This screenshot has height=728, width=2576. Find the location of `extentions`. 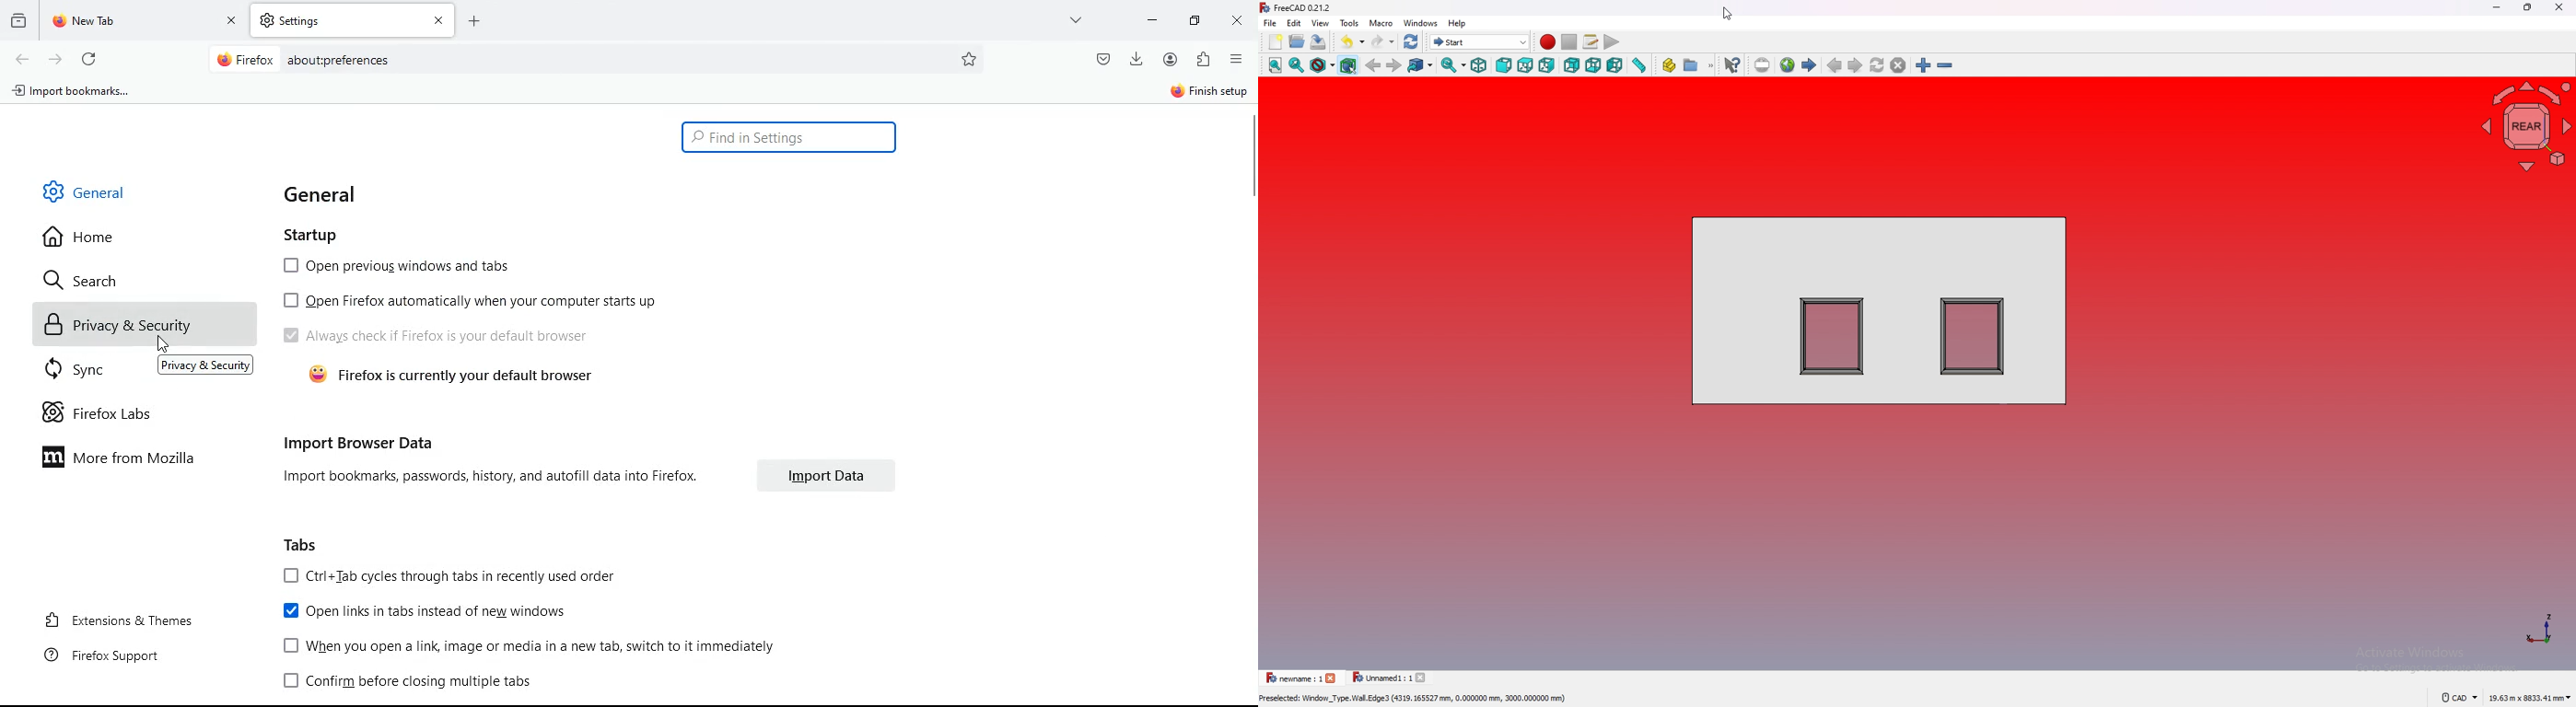

extentions is located at coordinates (1203, 61).